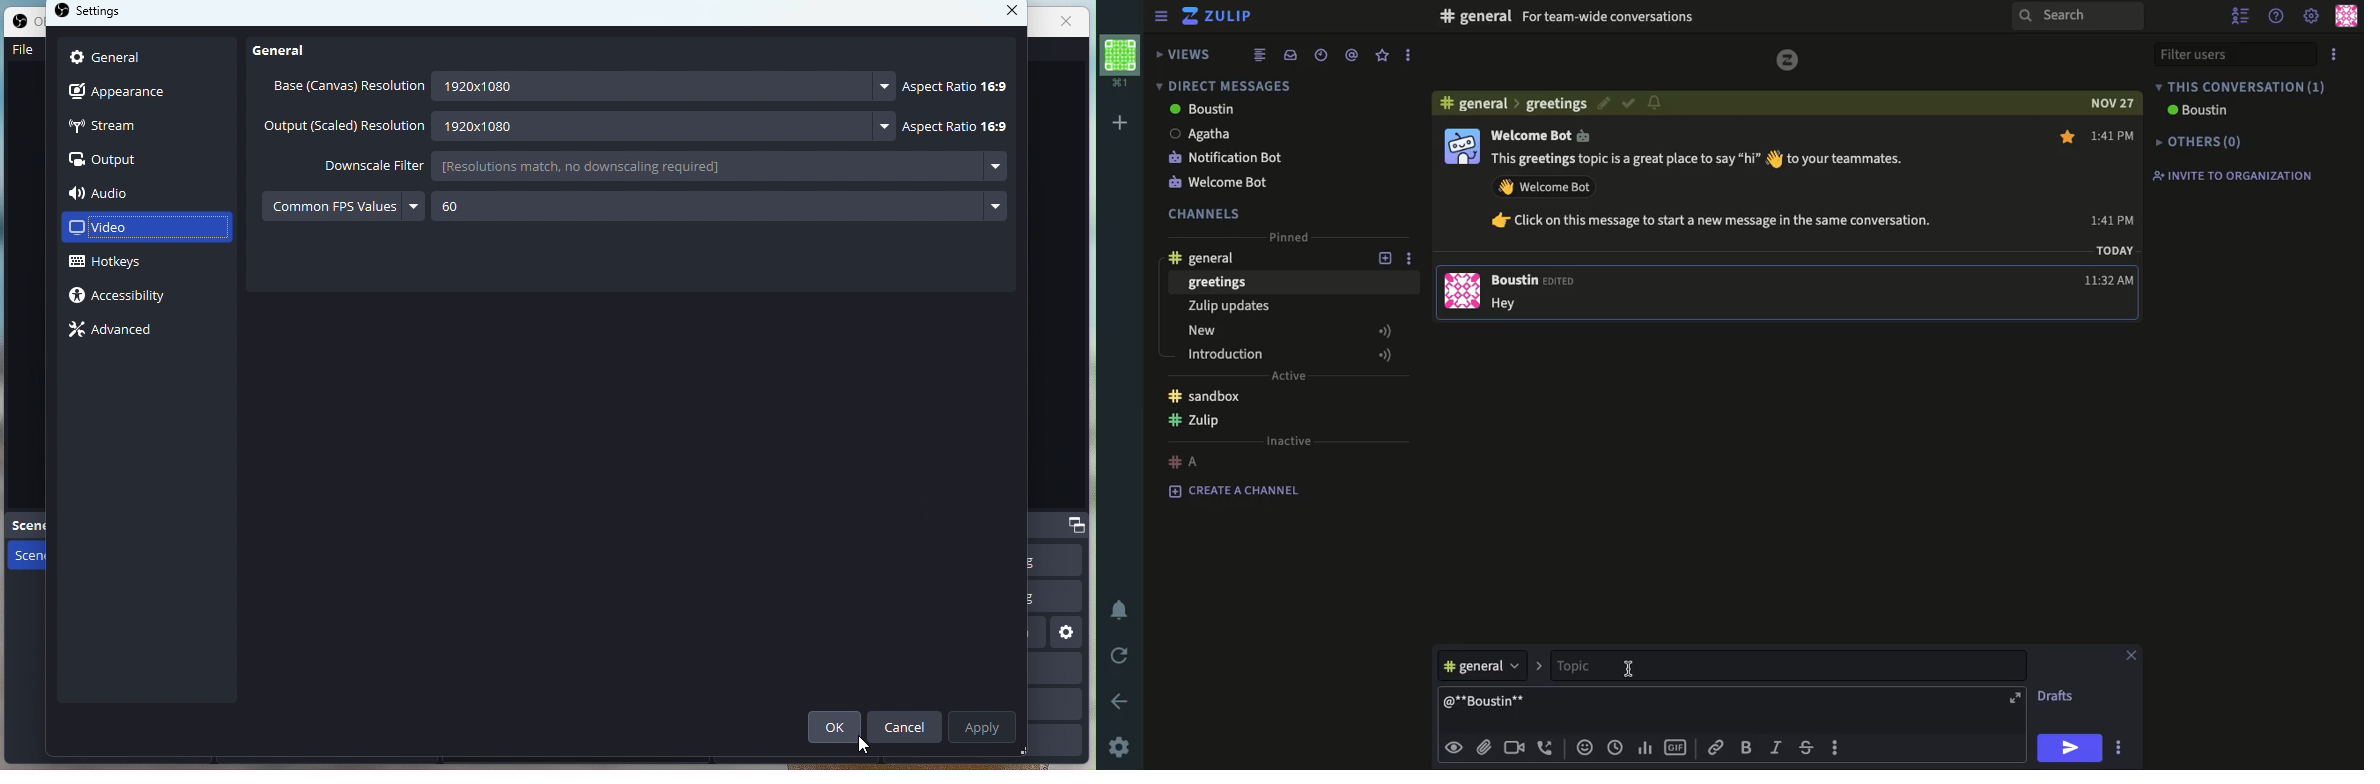 The image size is (2380, 784). Describe the element at coordinates (1292, 354) in the screenshot. I see `introduction` at that location.